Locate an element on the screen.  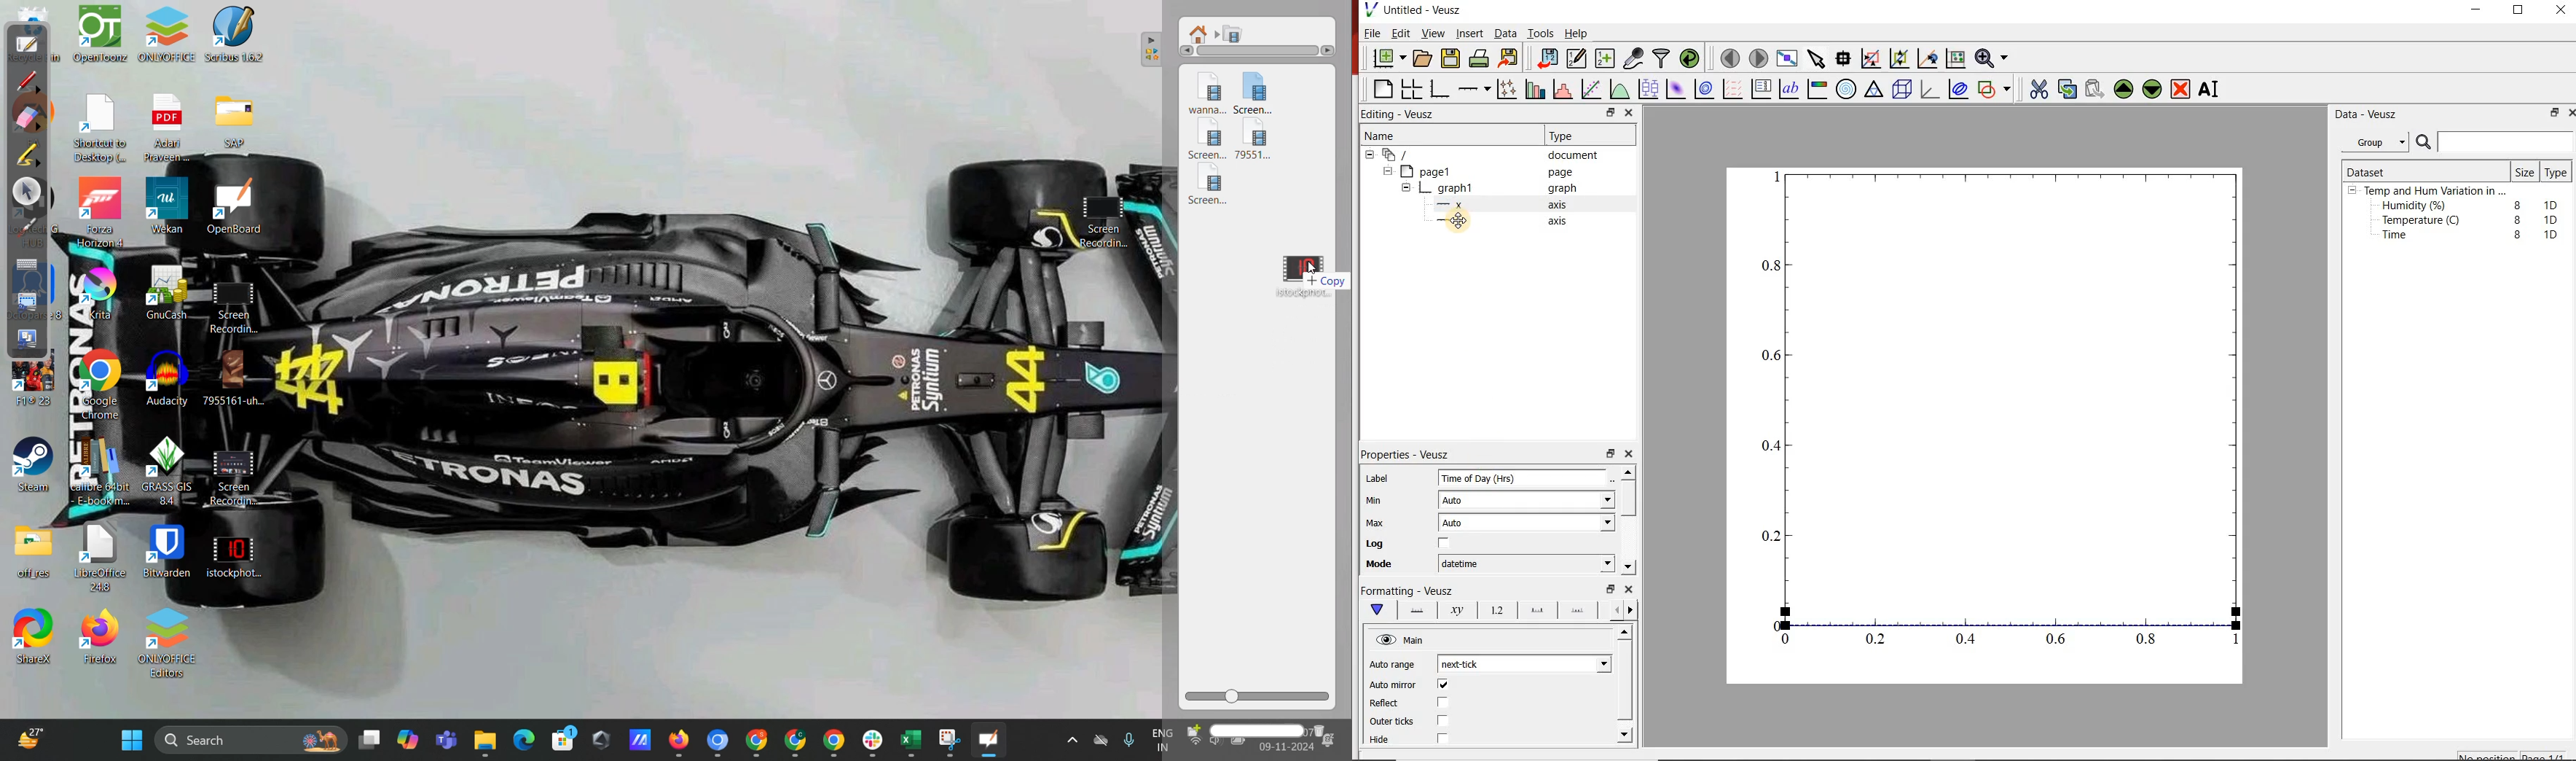
click to zoom out of graph axes is located at coordinates (1900, 60).